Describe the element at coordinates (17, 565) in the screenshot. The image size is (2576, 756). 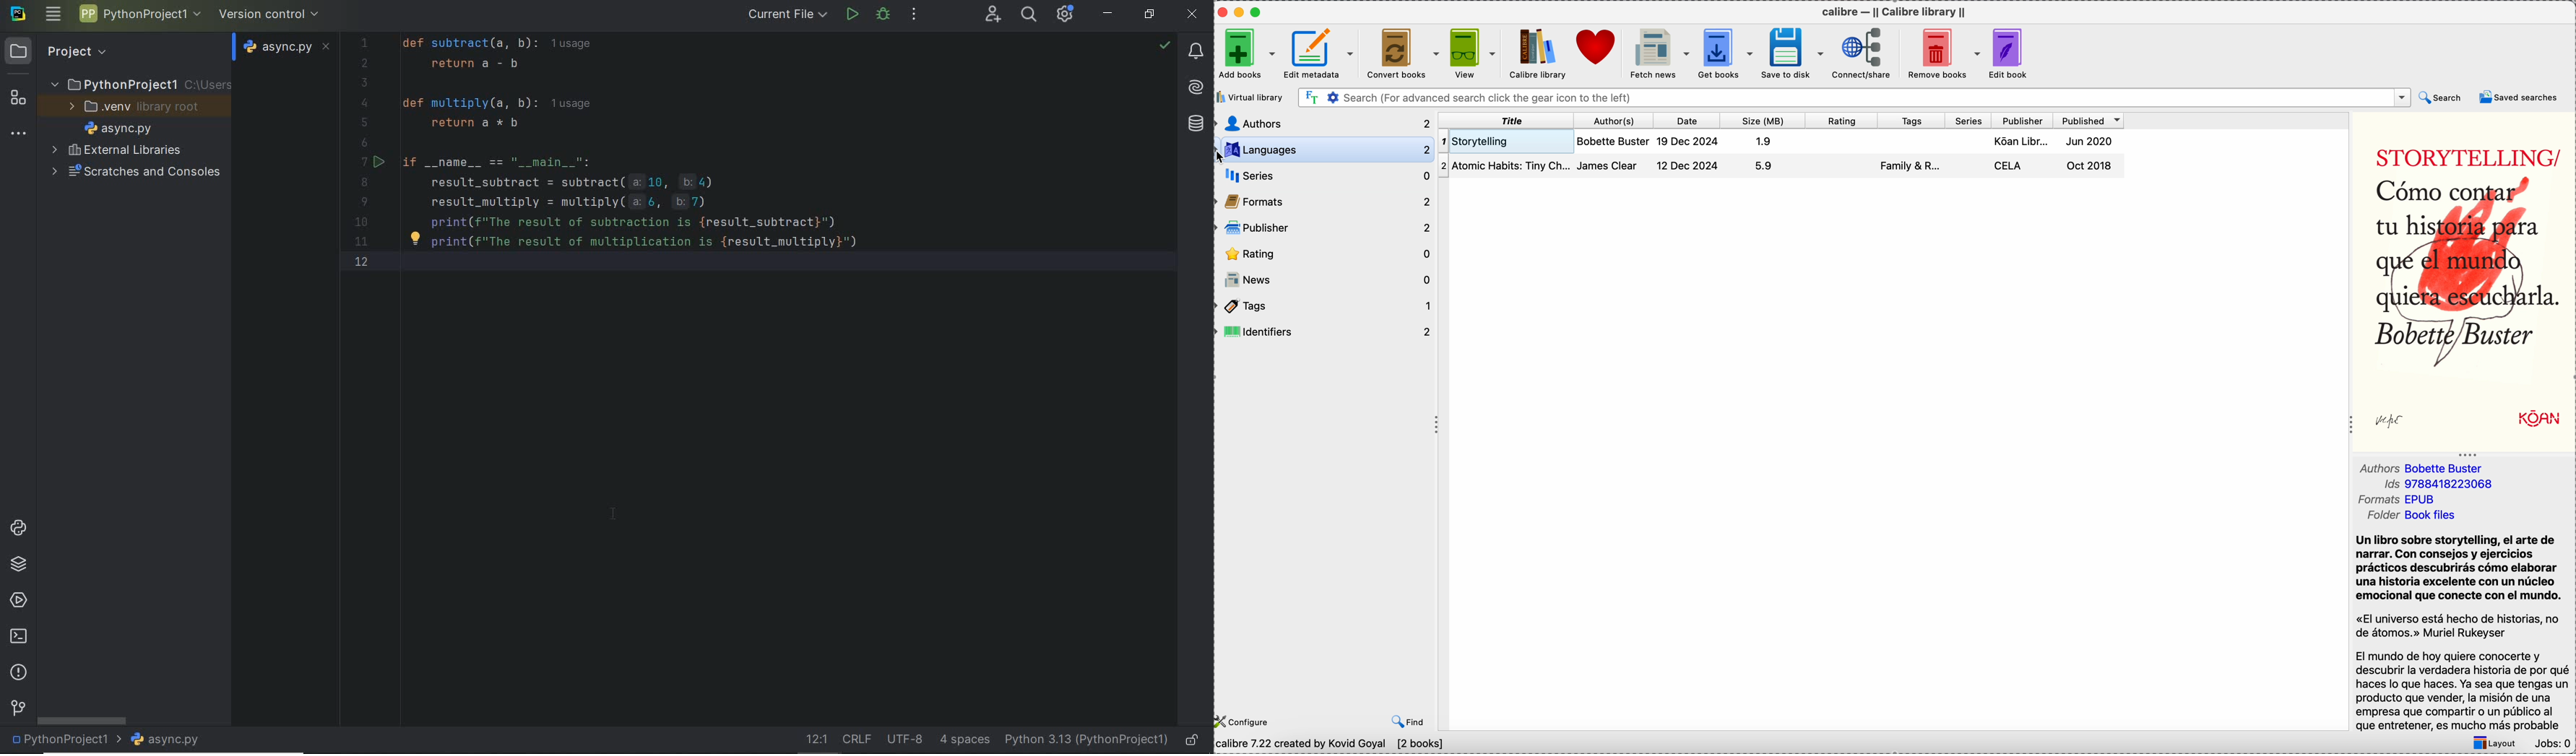
I see `python packages` at that location.